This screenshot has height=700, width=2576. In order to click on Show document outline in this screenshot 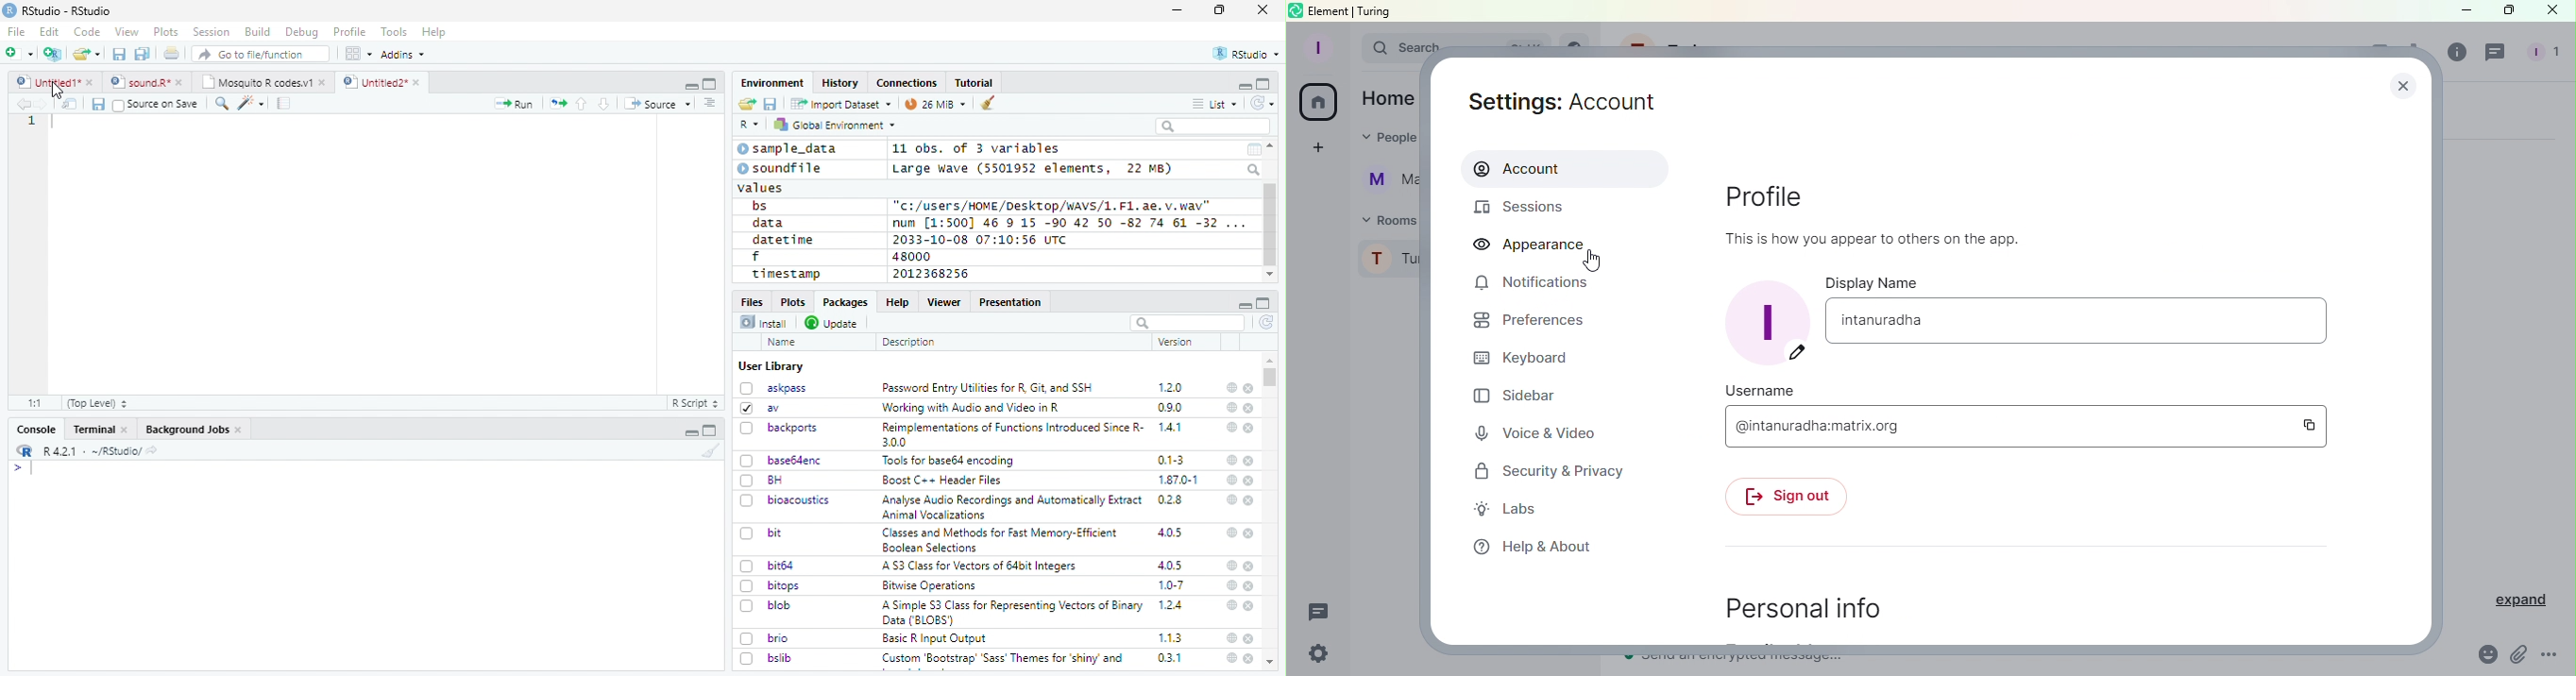, I will do `click(708, 103)`.